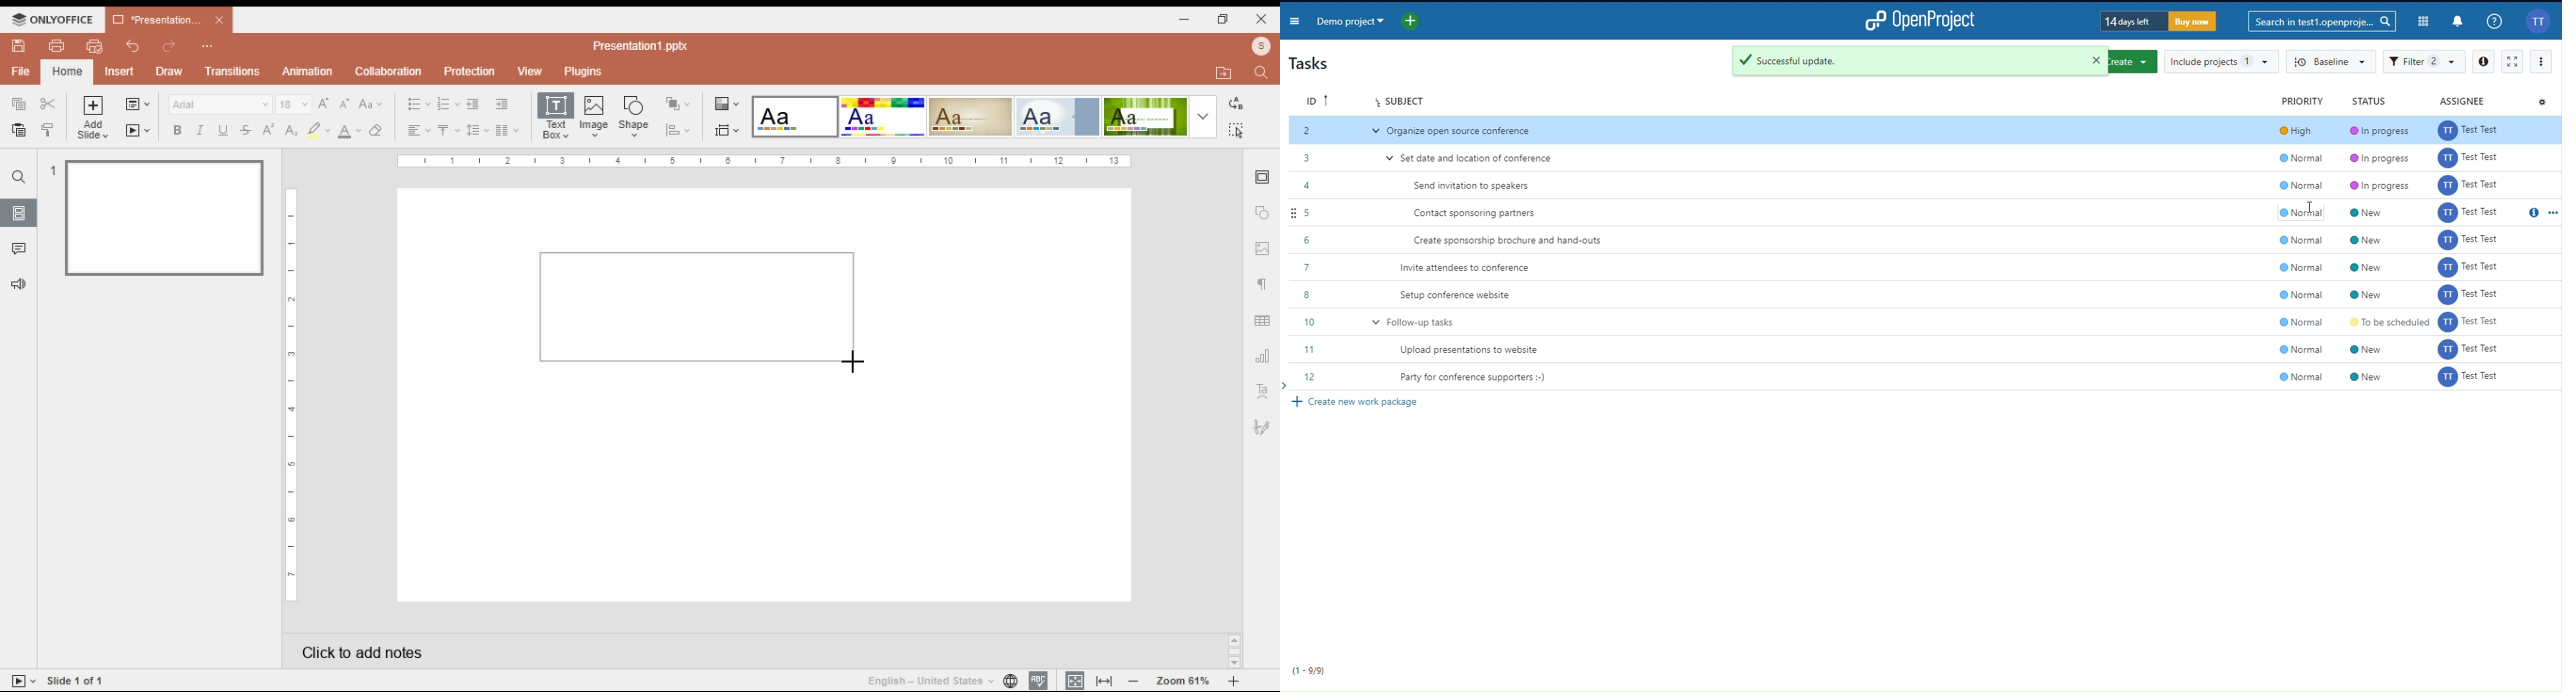 The image size is (2576, 700). What do you see at coordinates (448, 131) in the screenshot?
I see `vertical alignment` at bounding box center [448, 131].